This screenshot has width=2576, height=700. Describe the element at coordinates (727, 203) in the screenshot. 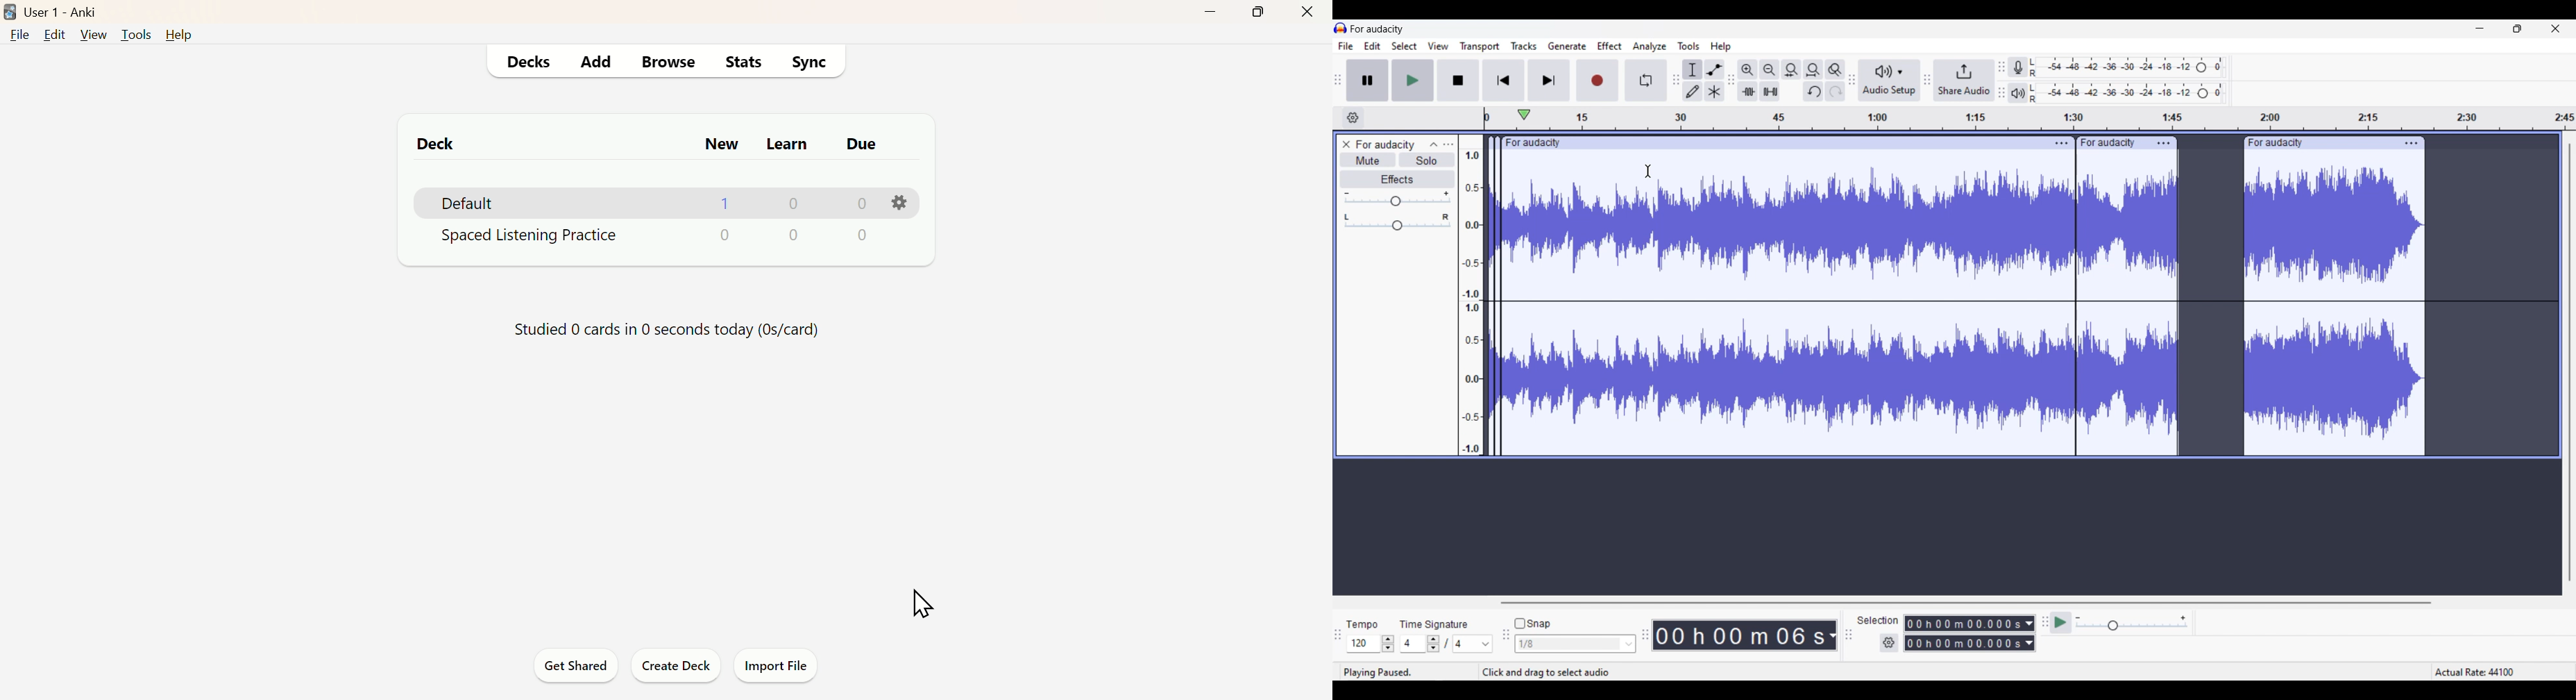

I see `1` at that location.